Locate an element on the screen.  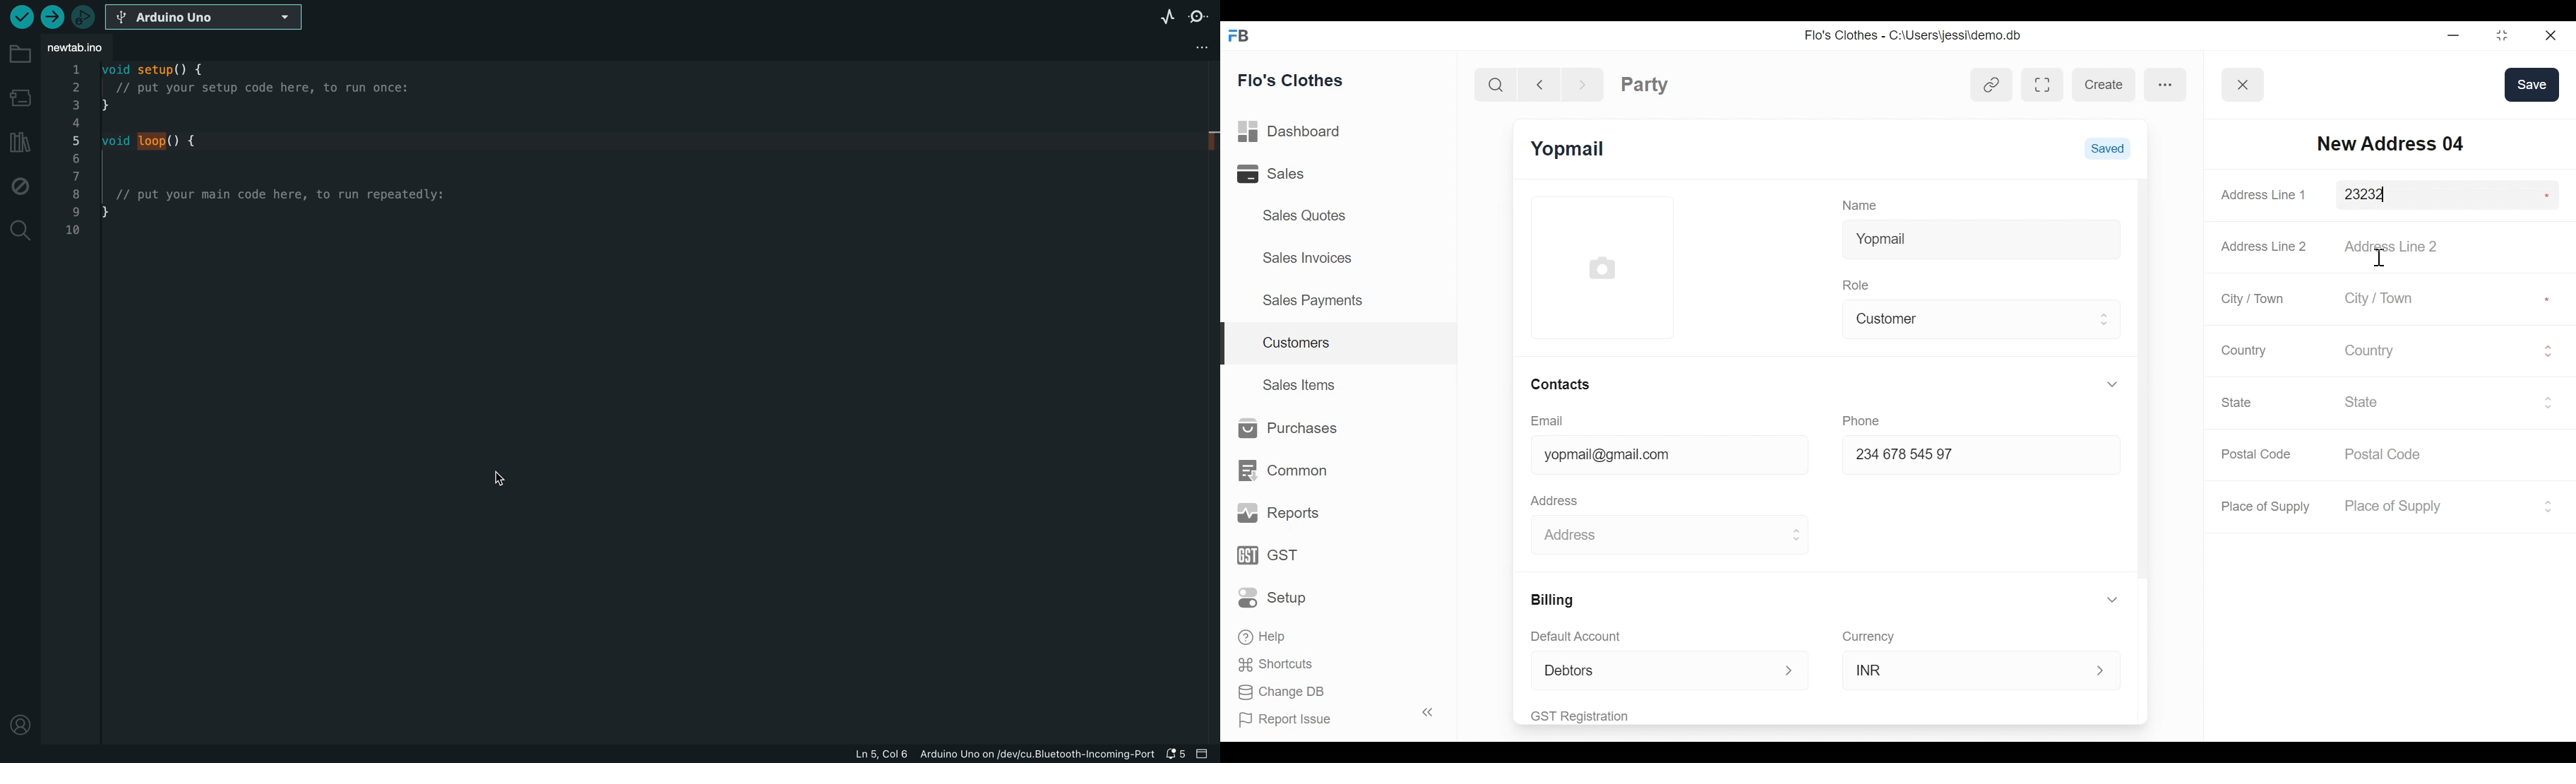
State is located at coordinates (2438, 401).